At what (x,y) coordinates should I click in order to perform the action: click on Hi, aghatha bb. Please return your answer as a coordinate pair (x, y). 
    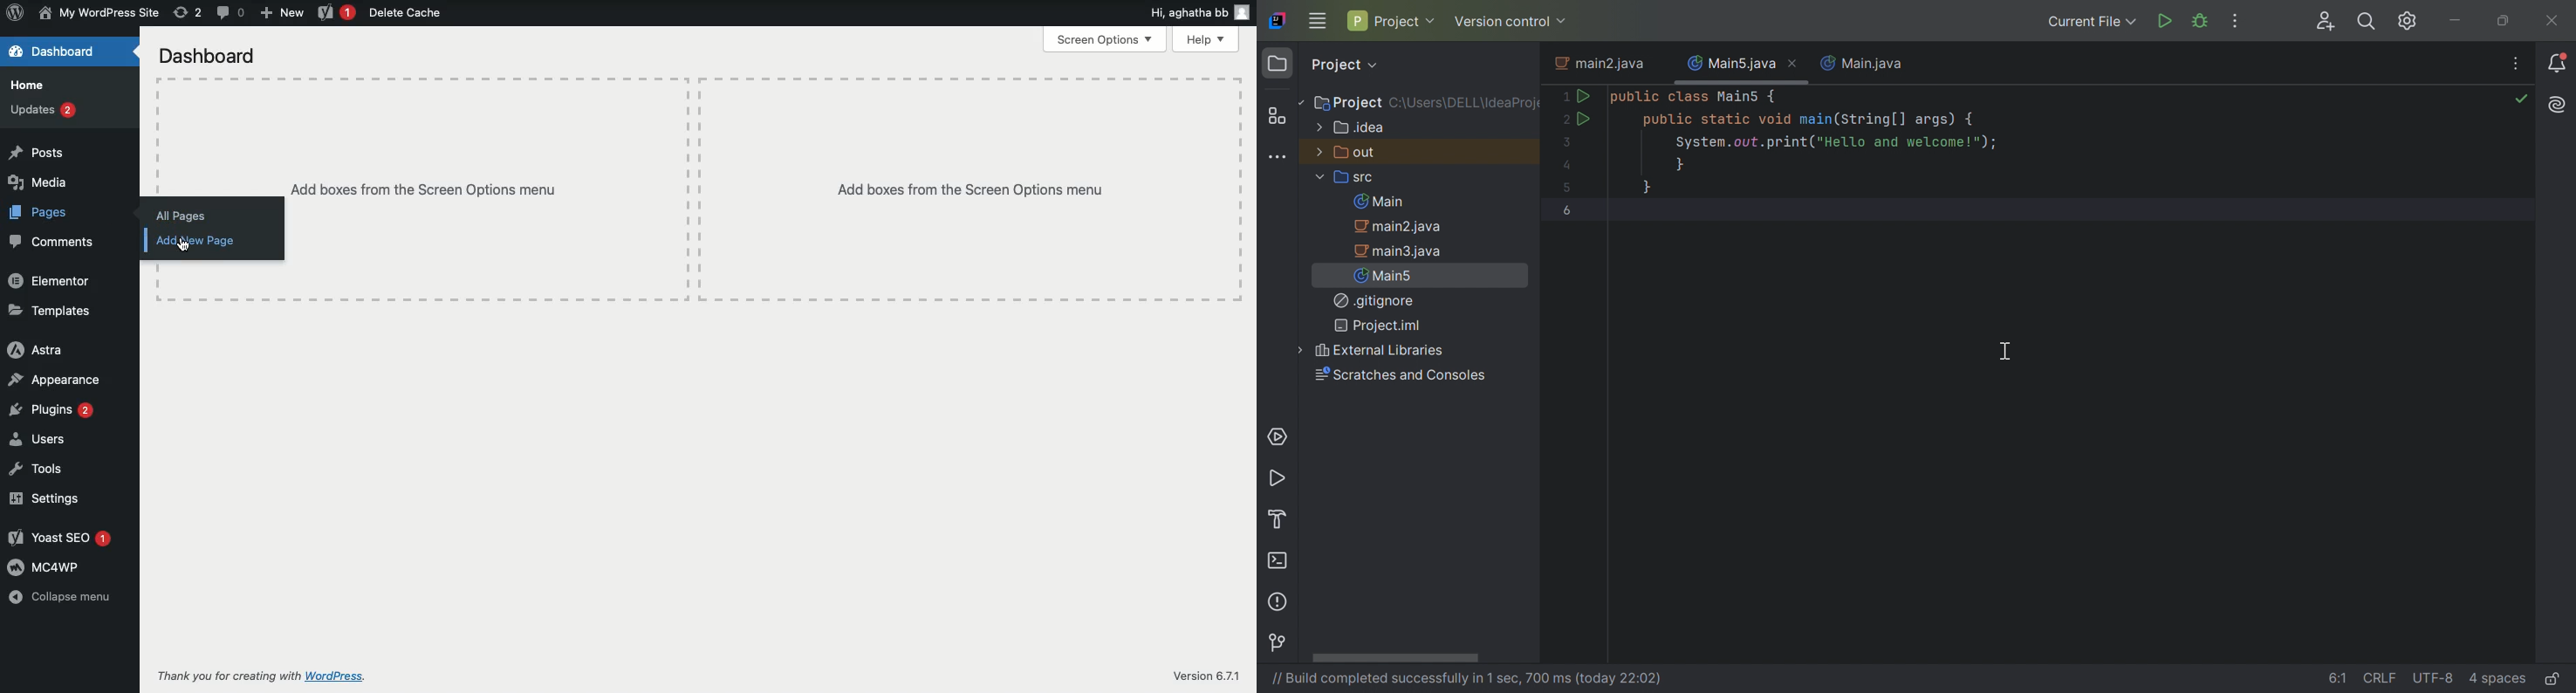
    Looking at the image, I should click on (1199, 11).